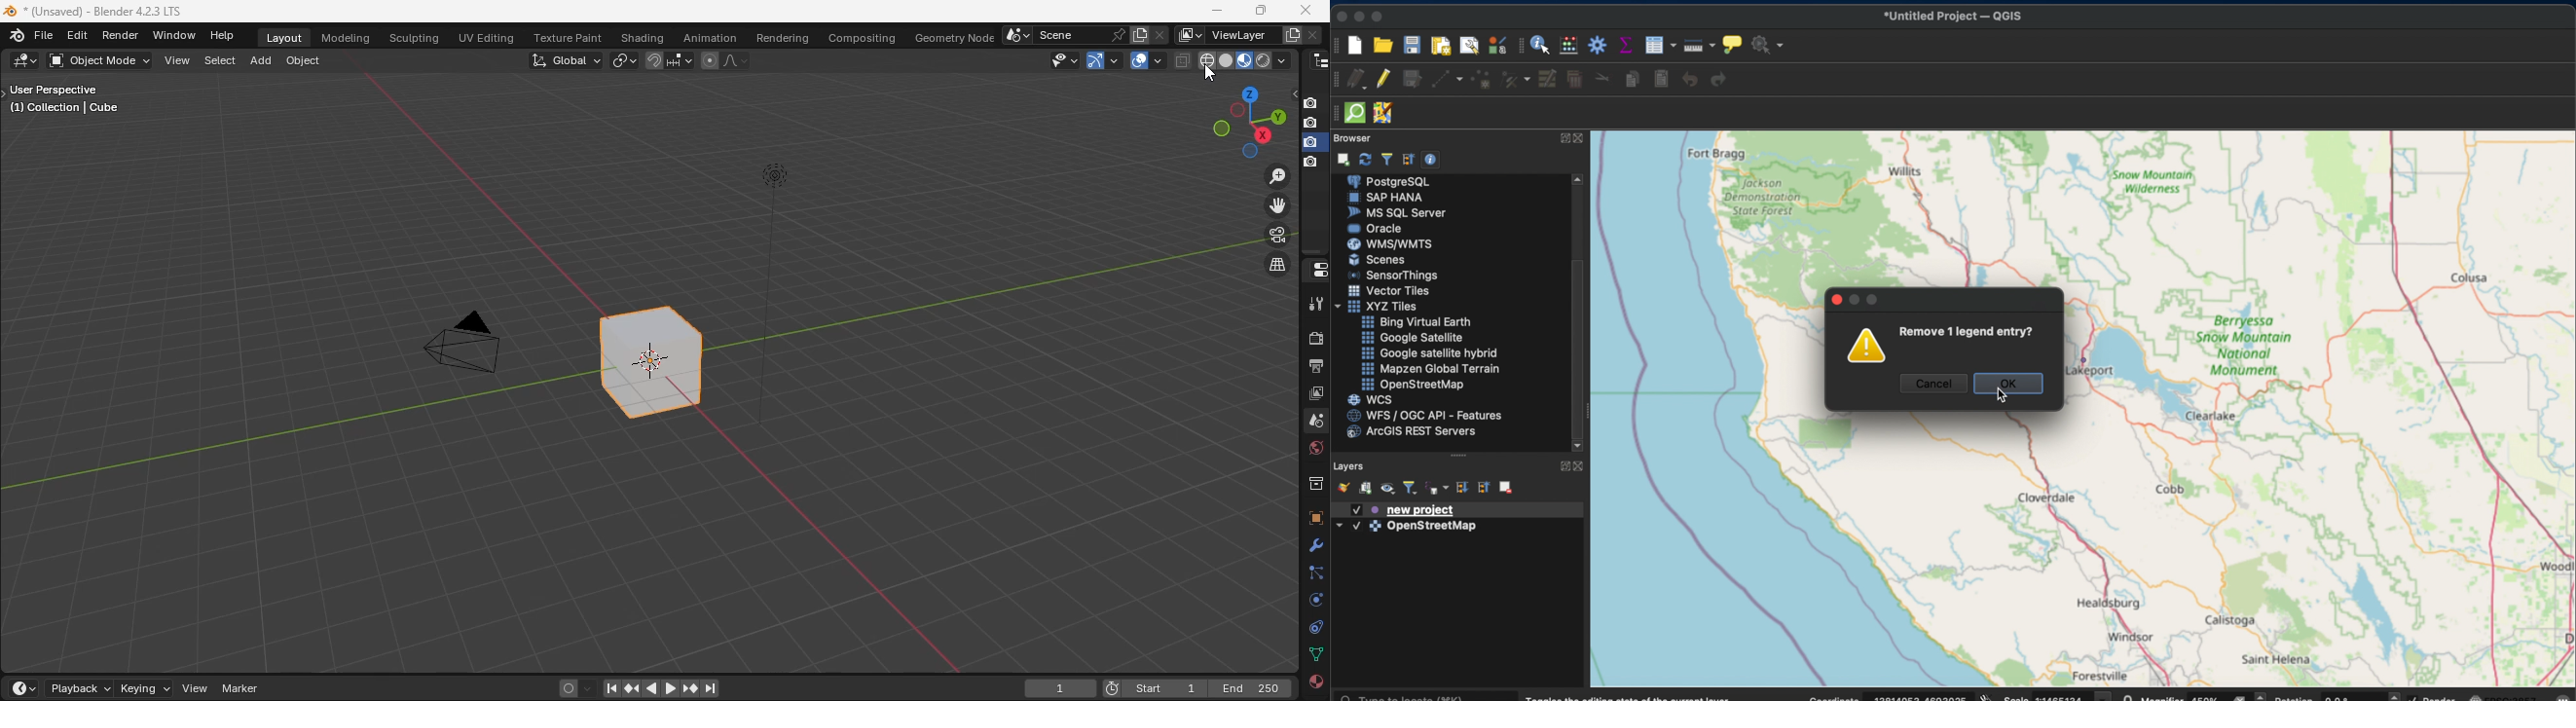  Describe the element at coordinates (1314, 102) in the screenshot. I see `disable in renders` at that location.